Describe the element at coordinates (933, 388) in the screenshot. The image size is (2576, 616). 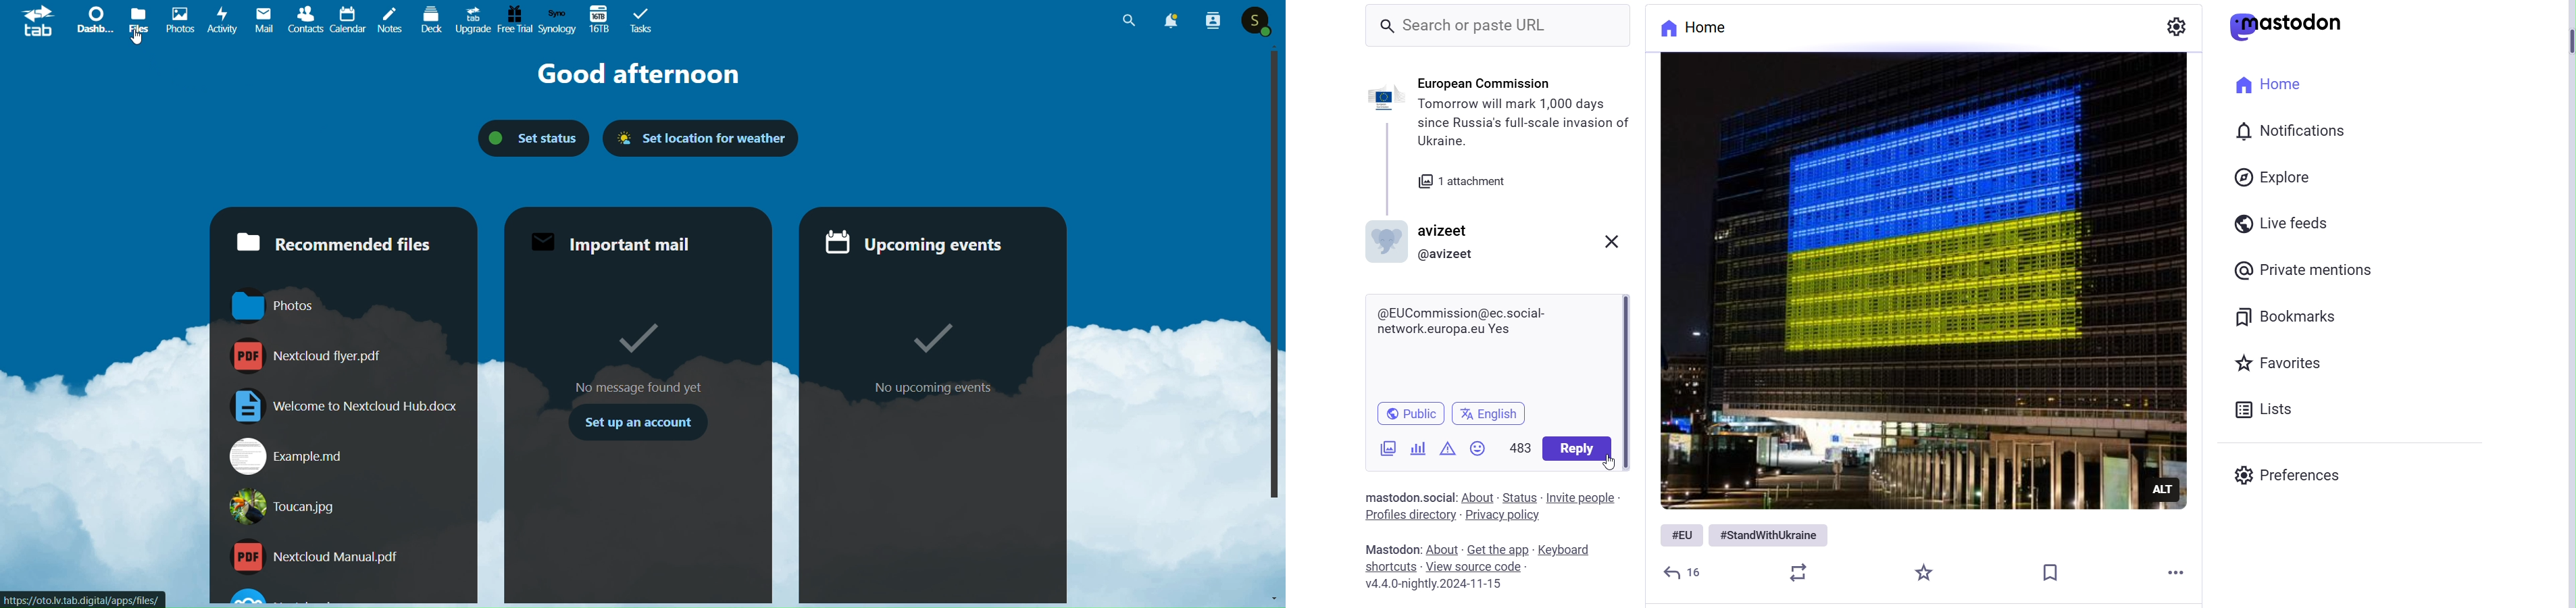
I see `no upcoming event` at that location.